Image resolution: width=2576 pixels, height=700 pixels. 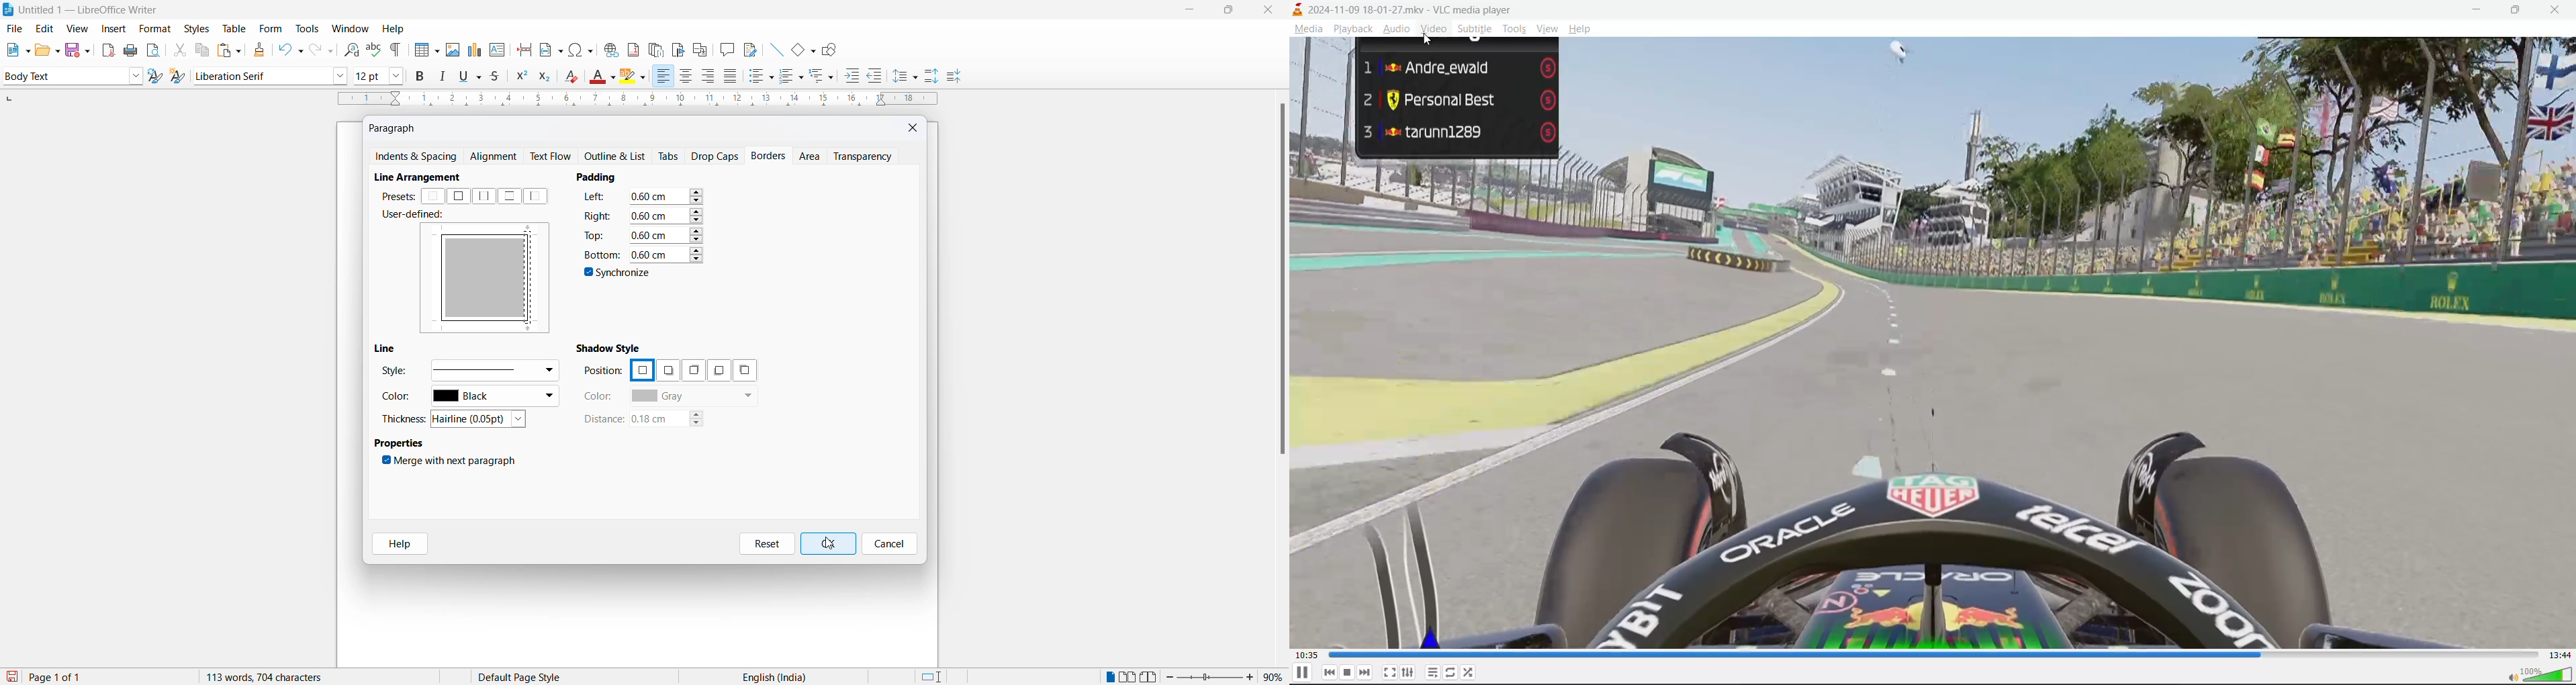 I want to click on position, so click(x=603, y=371).